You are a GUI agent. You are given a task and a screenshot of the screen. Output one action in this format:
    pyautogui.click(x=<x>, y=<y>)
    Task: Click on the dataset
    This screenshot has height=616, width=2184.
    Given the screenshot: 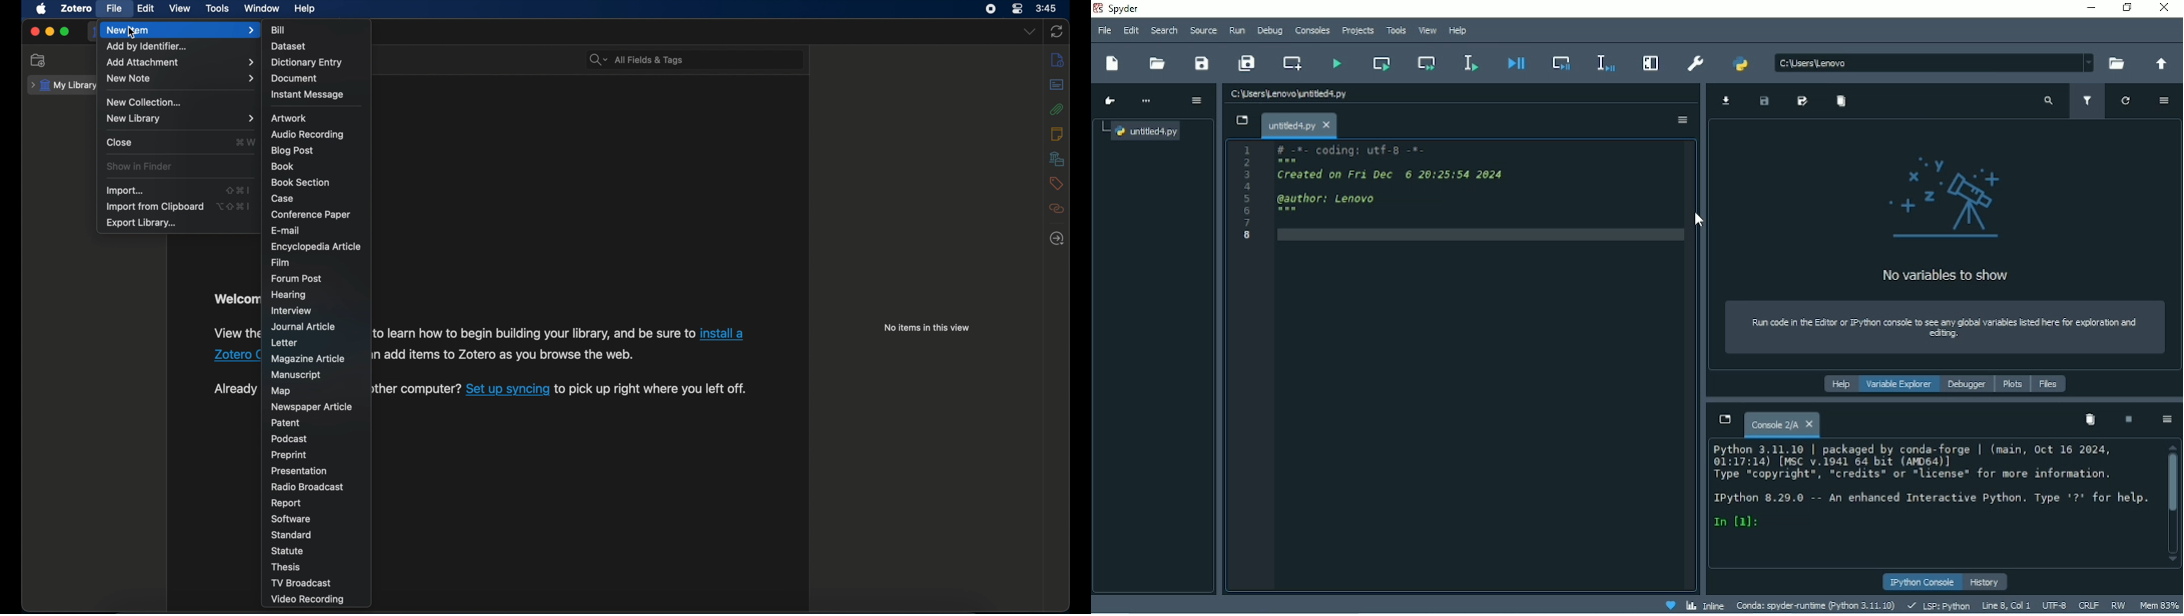 What is the action you would take?
    pyautogui.click(x=290, y=45)
    